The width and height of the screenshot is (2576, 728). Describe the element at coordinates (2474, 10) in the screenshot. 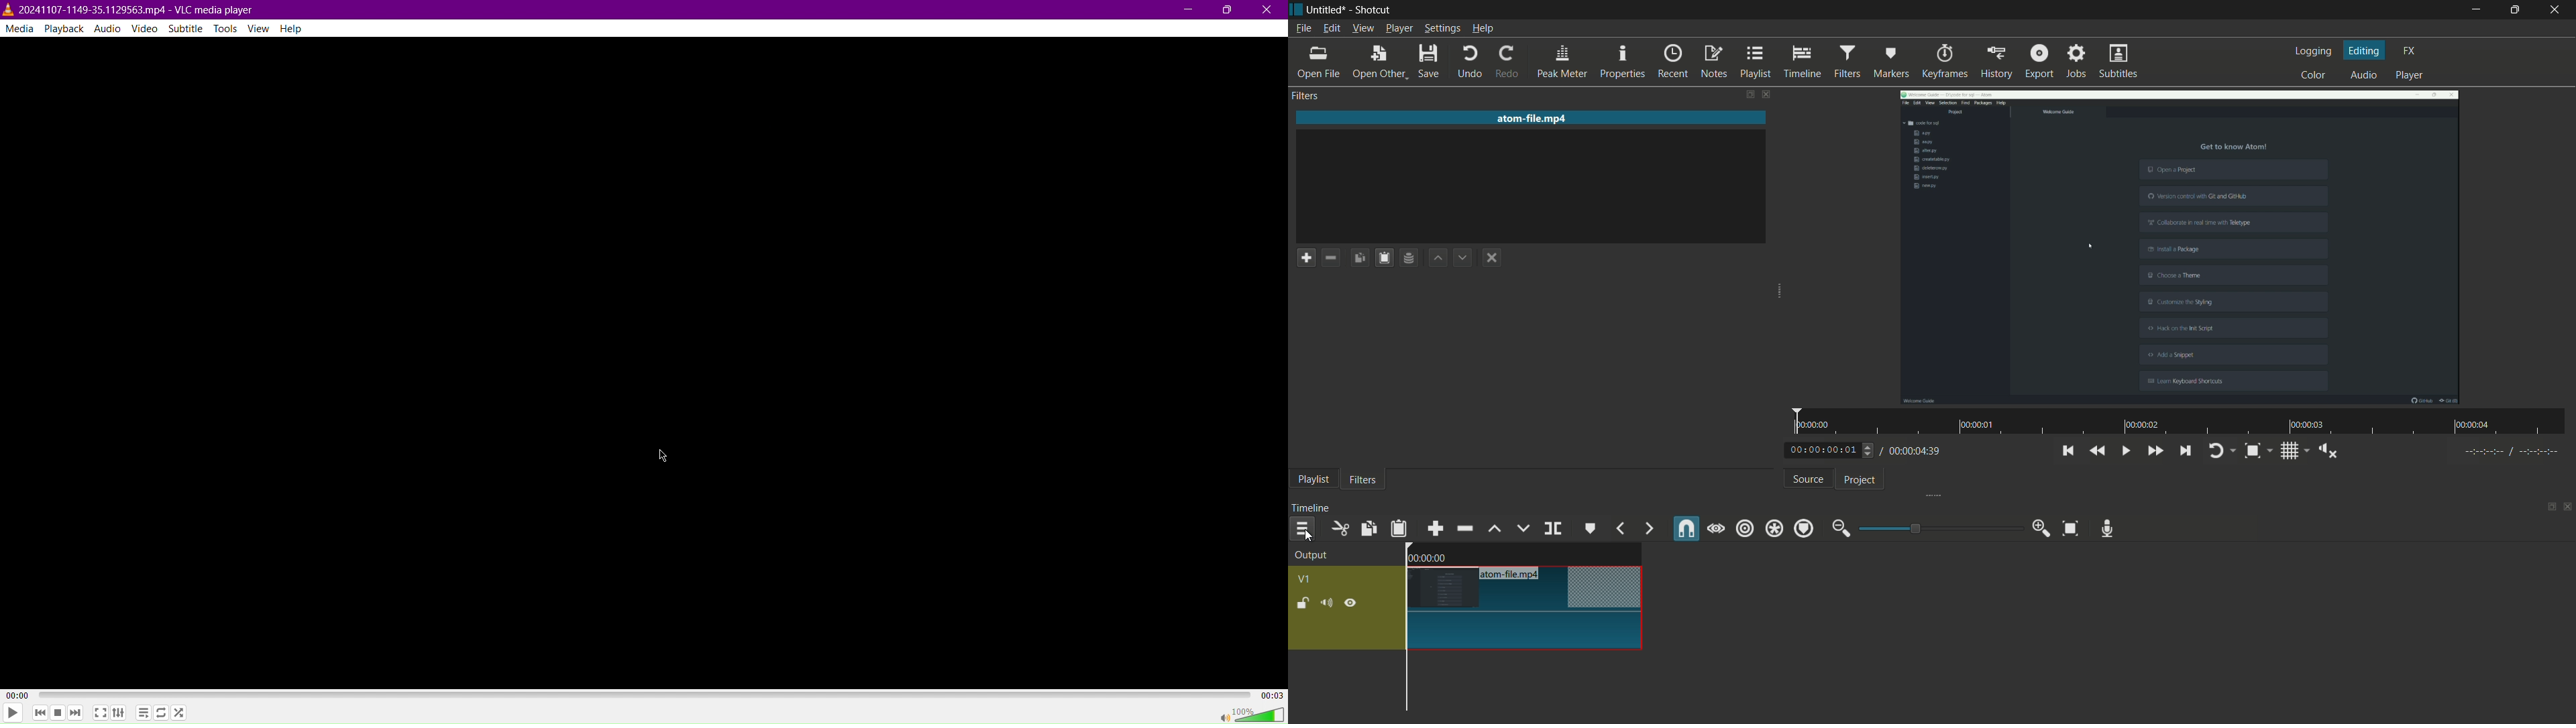

I see `minimize` at that location.